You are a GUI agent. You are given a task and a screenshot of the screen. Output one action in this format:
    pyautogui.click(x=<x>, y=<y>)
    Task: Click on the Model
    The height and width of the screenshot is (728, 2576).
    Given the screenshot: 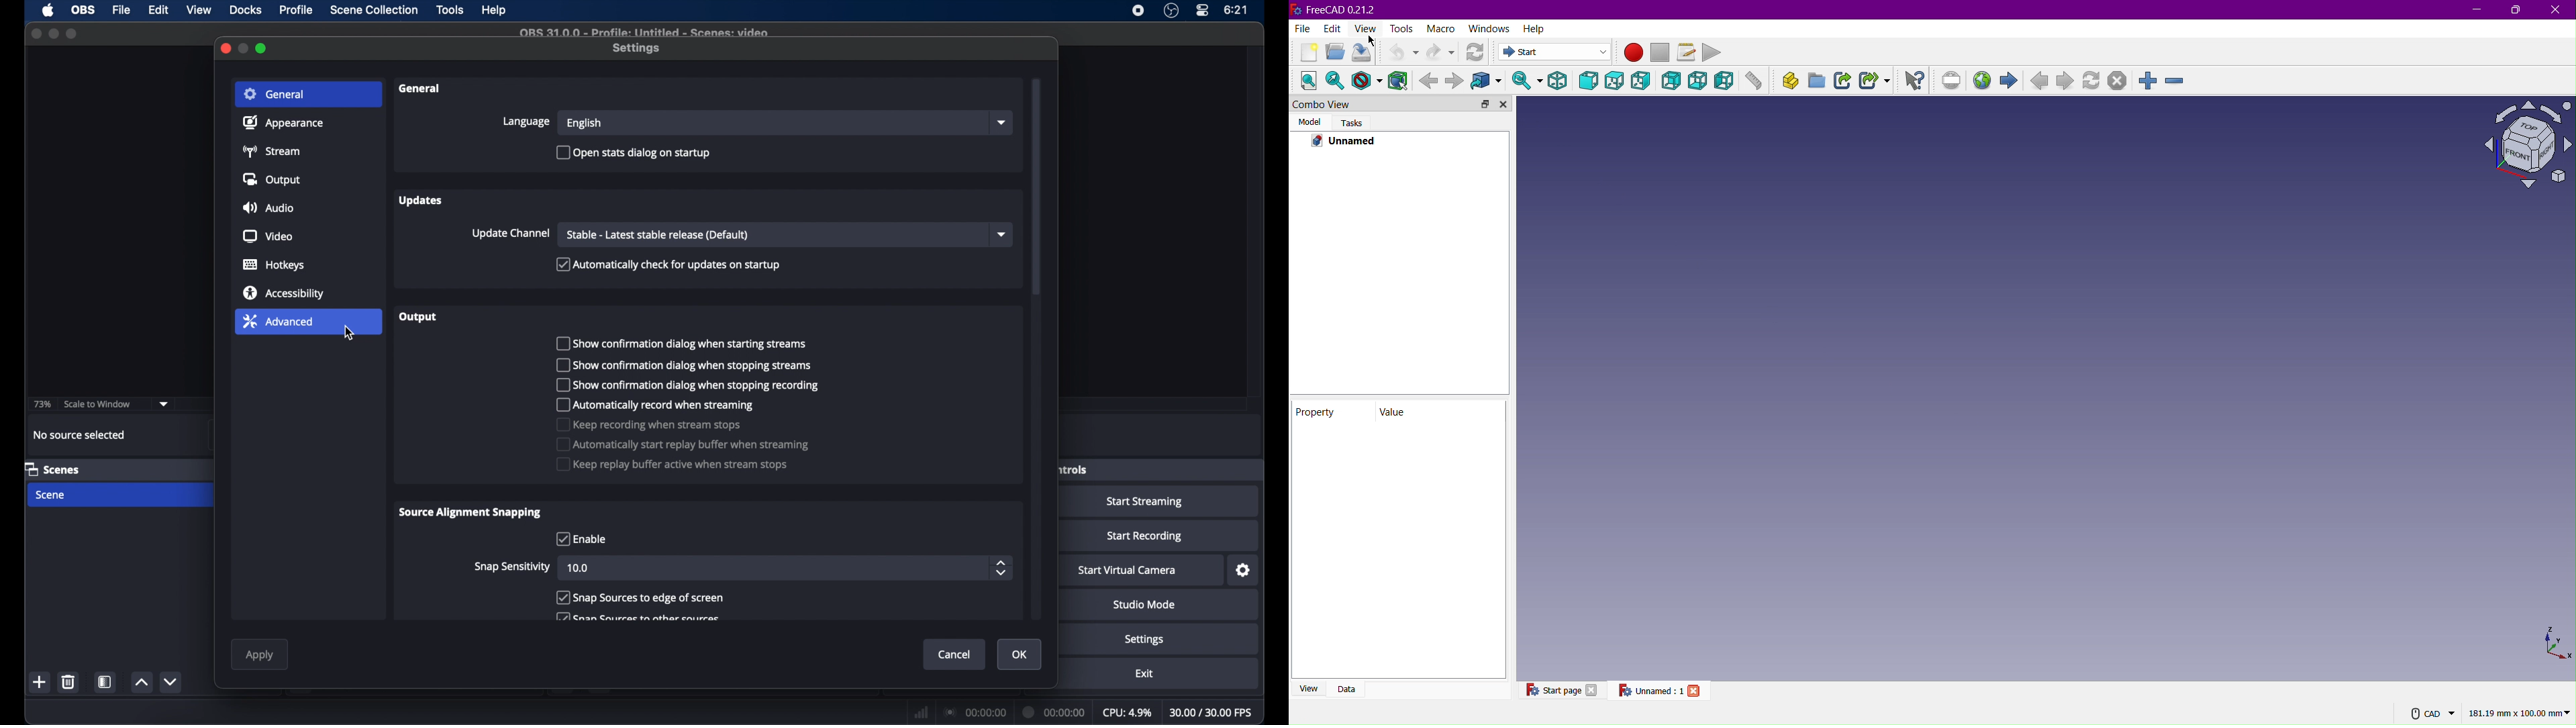 What is the action you would take?
    pyautogui.click(x=1309, y=125)
    